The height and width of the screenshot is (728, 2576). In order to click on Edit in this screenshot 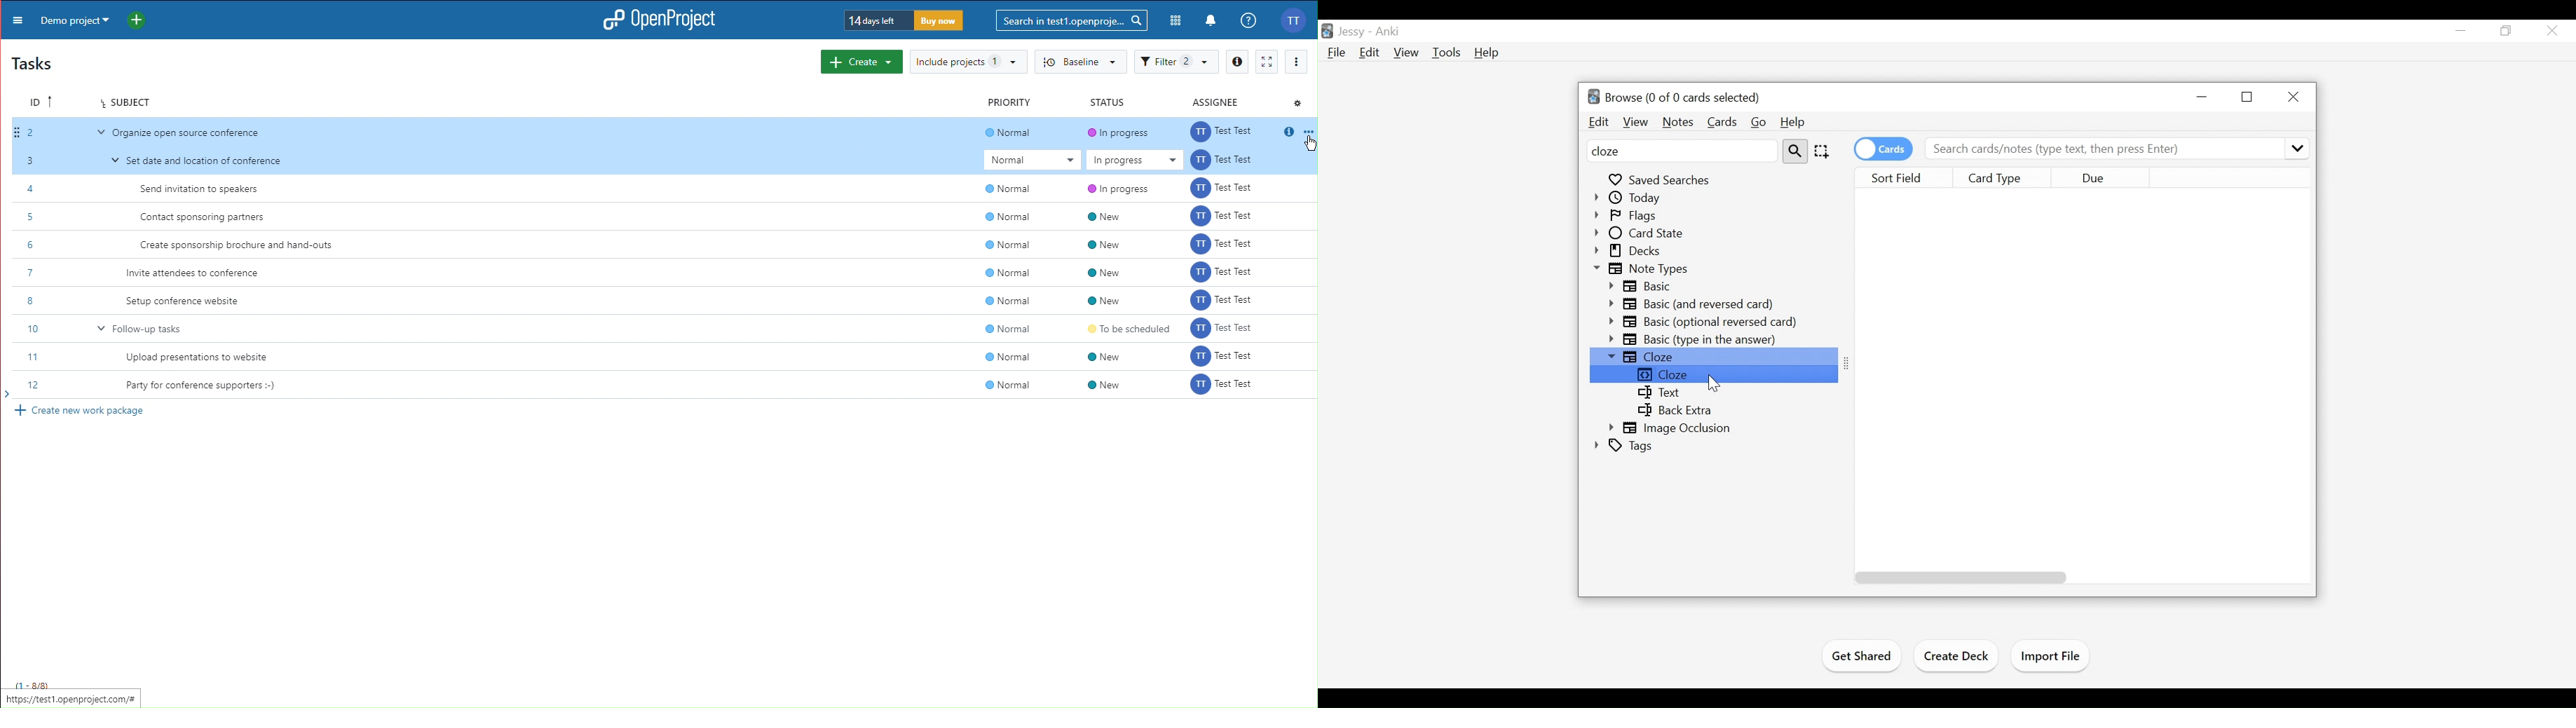, I will do `click(1599, 122)`.